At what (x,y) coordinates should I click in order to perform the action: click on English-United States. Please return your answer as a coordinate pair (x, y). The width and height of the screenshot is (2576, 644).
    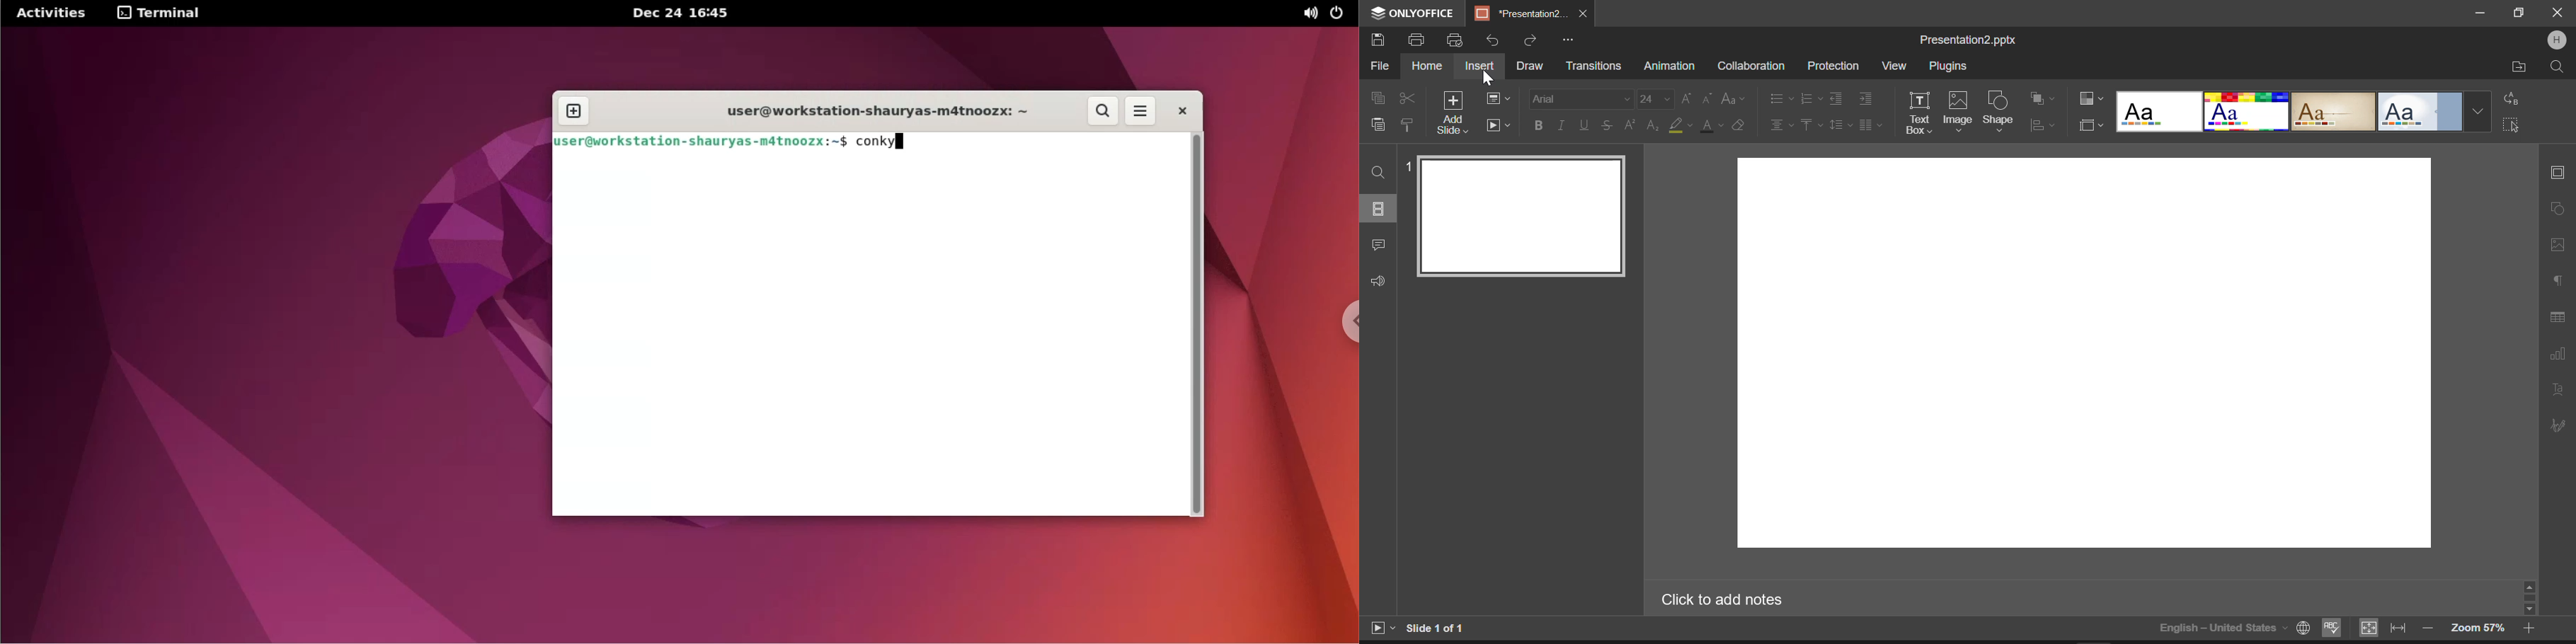
    Looking at the image, I should click on (2233, 628).